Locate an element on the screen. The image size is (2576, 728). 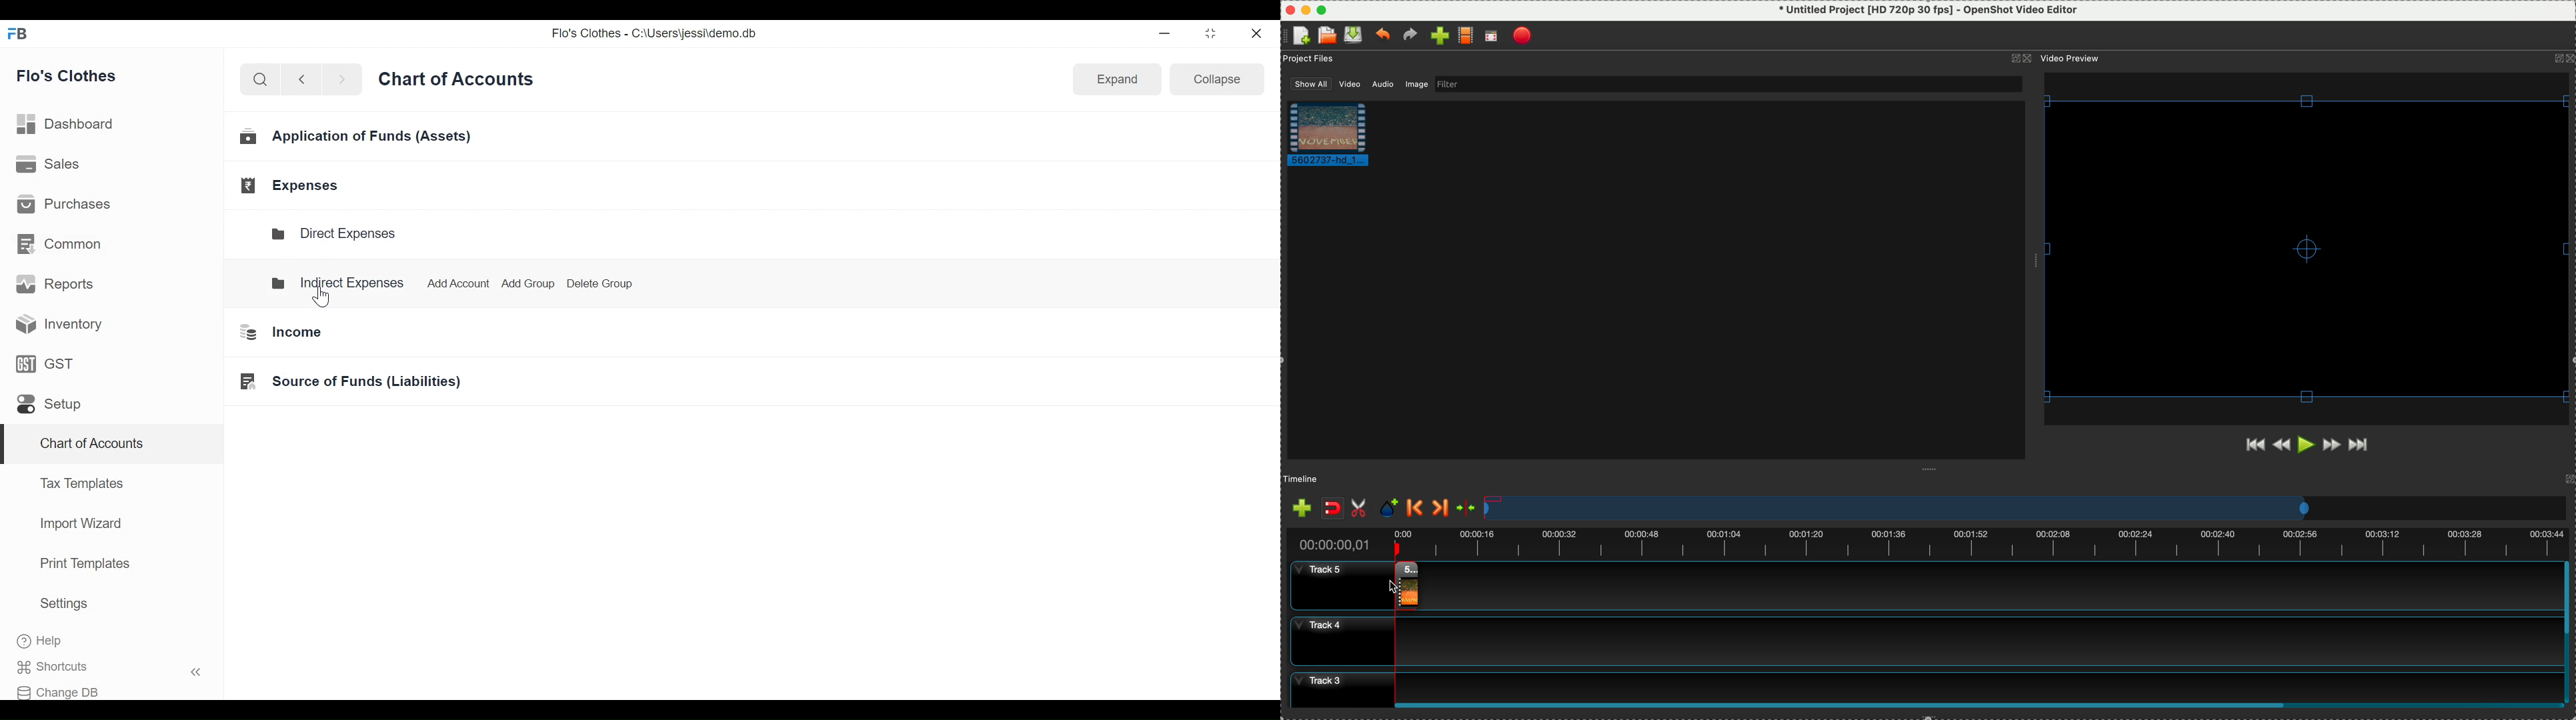
Import Wizard is located at coordinates (77, 525).